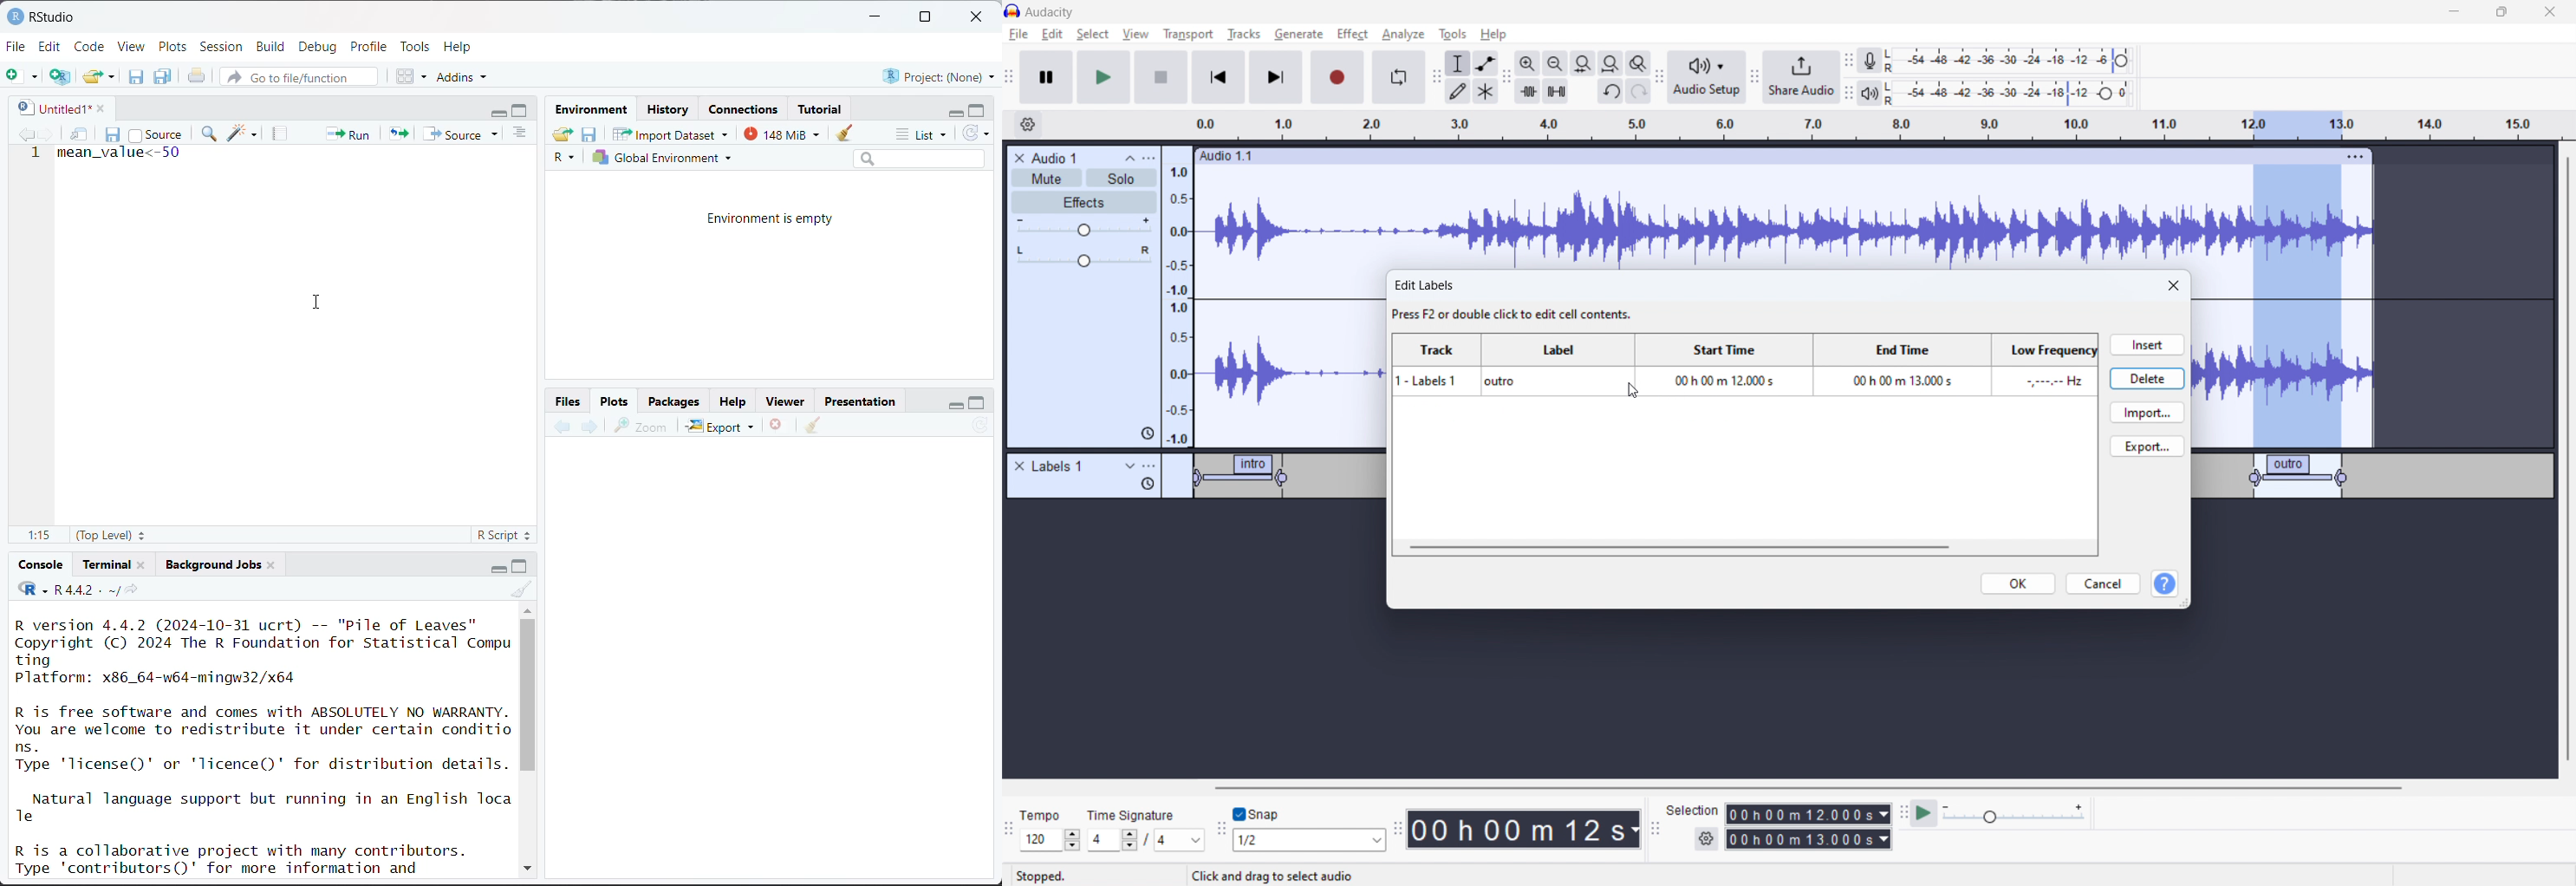 The height and width of the screenshot is (896, 2576). What do you see at coordinates (1136, 34) in the screenshot?
I see `view` at bounding box center [1136, 34].